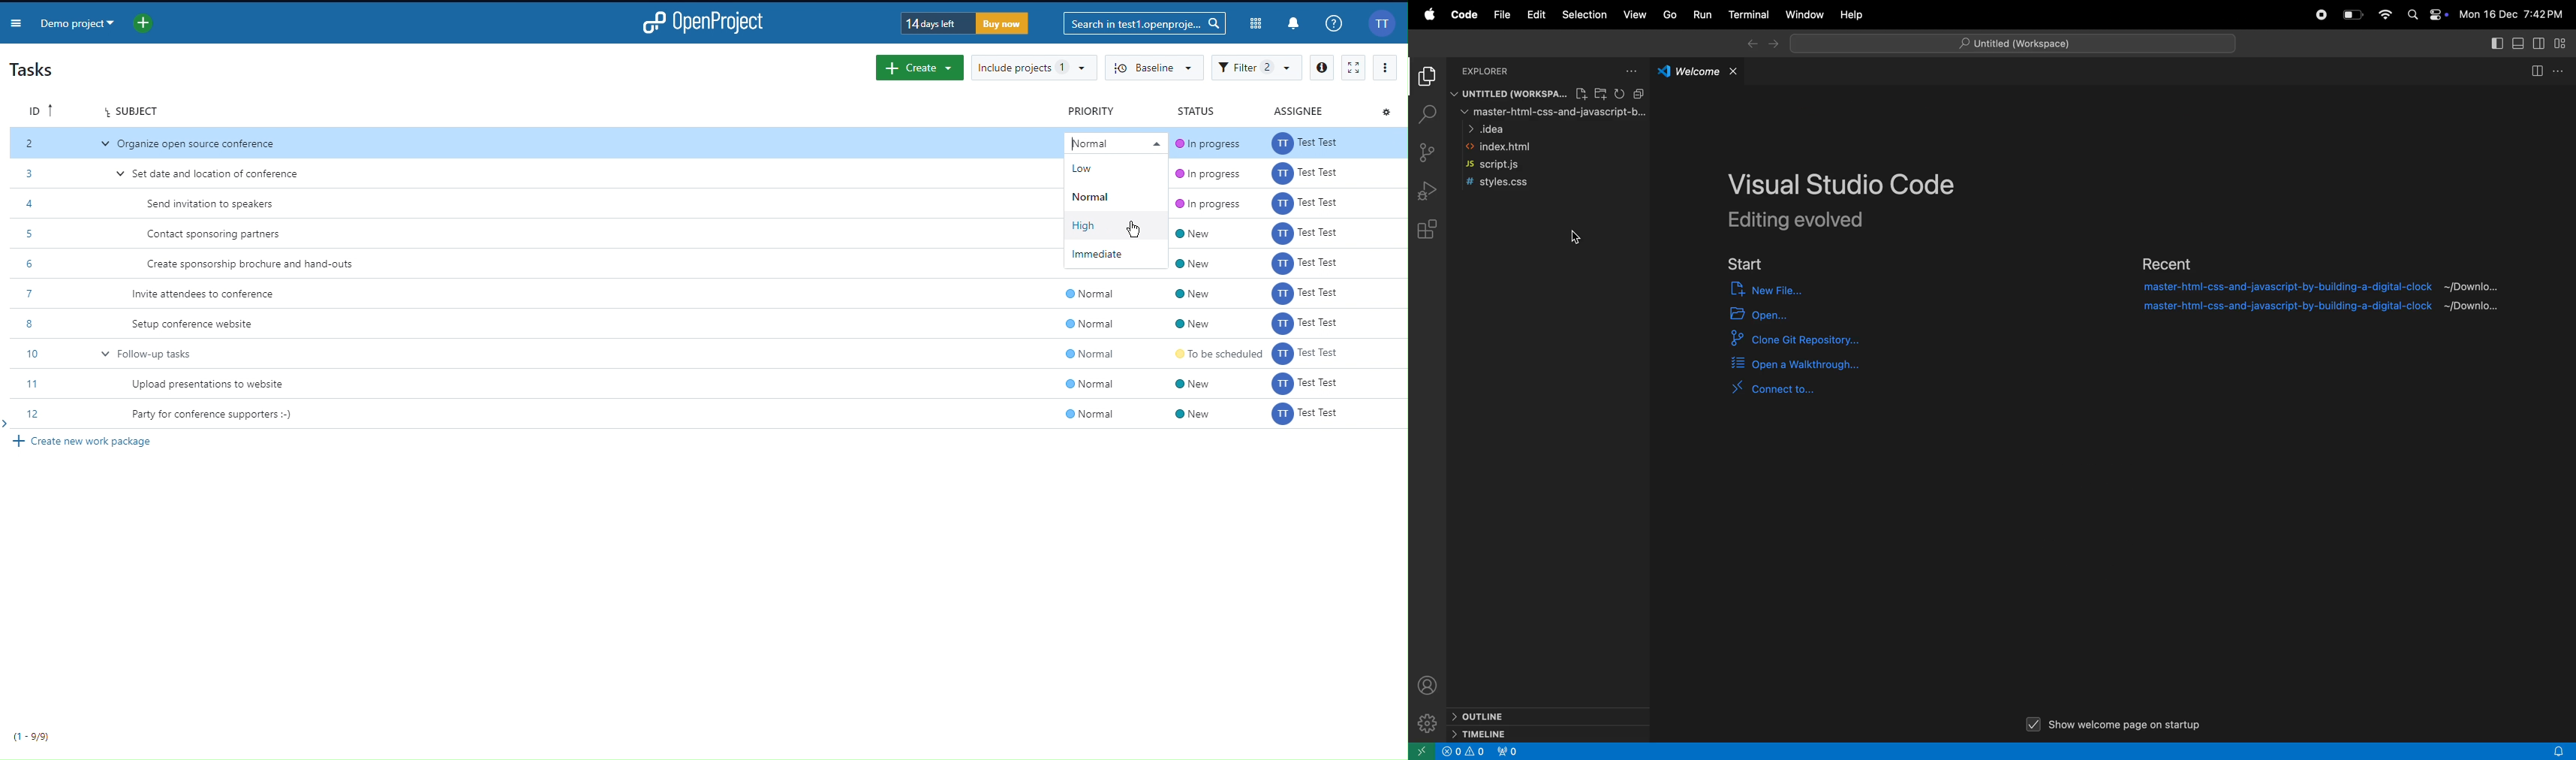 This screenshot has height=784, width=2576. Describe the element at coordinates (1782, 389) in the screenshot. I see `connect to` at that location.